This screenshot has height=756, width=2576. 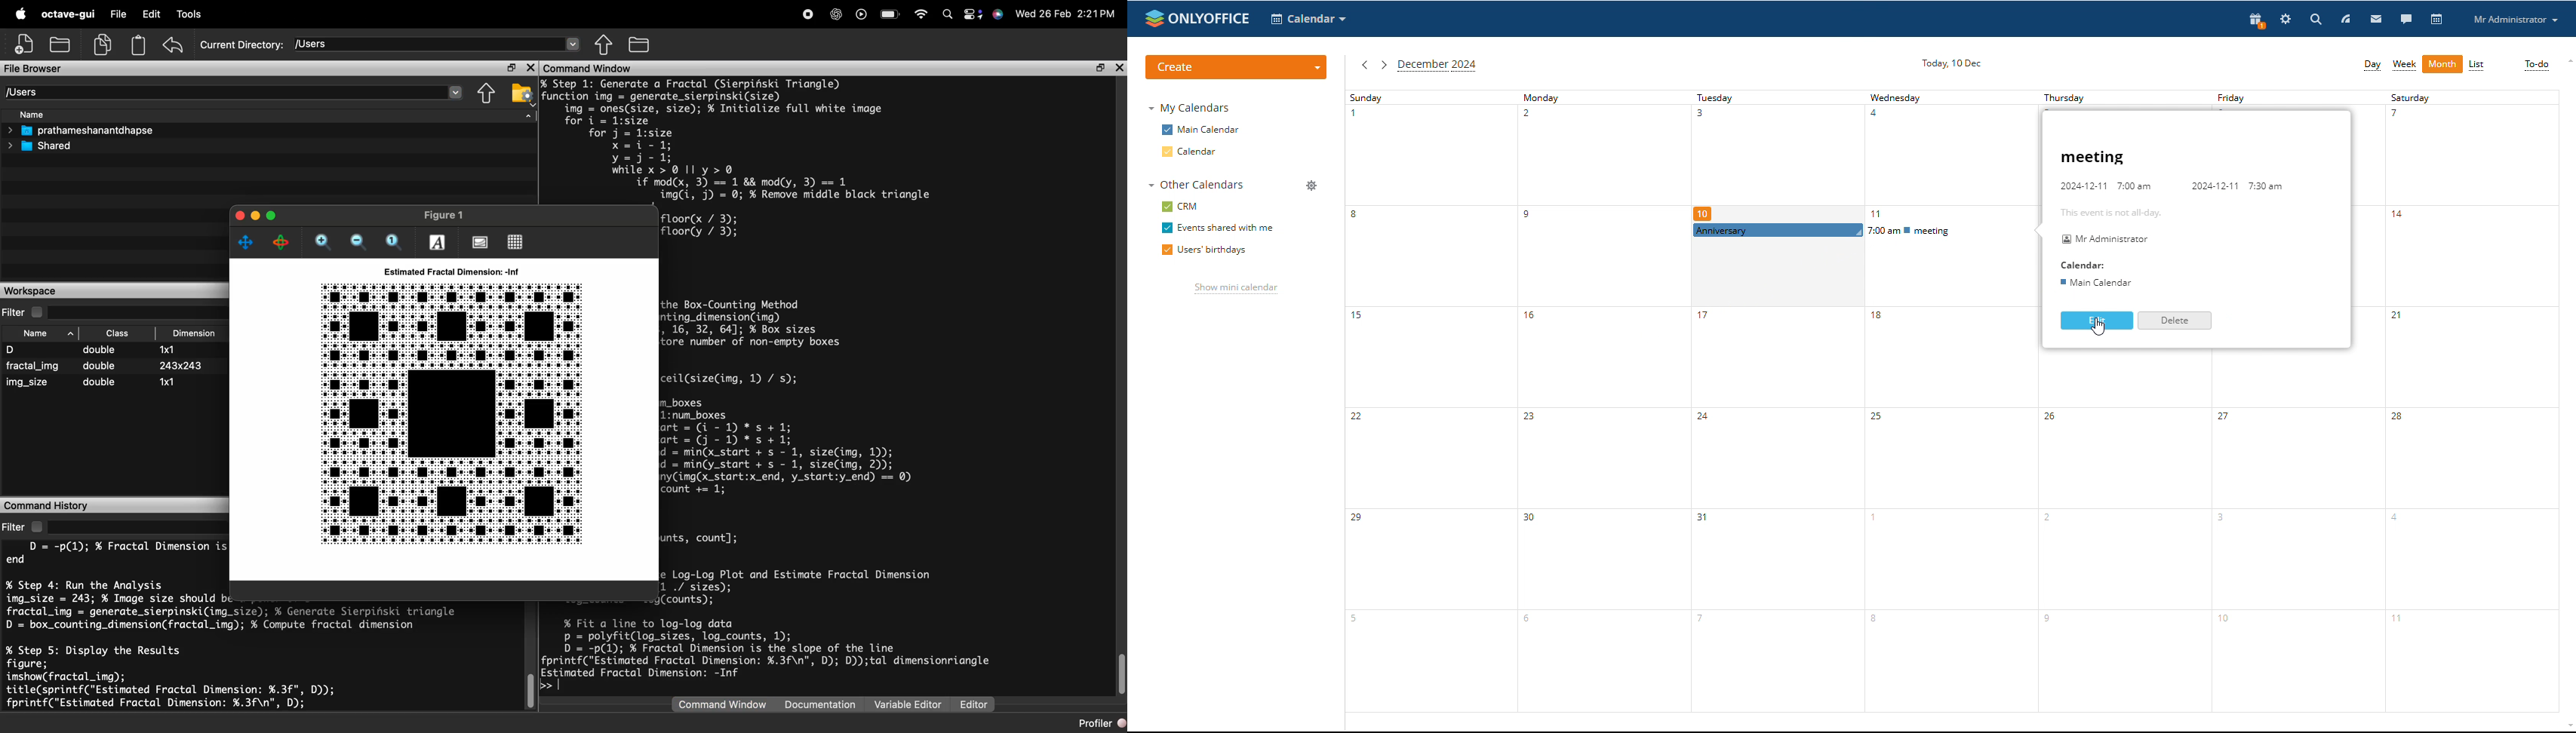 What do you see at coordinates (131, 525) in the screenshot?
I see `filter input field` at bounding box center [131, 525].